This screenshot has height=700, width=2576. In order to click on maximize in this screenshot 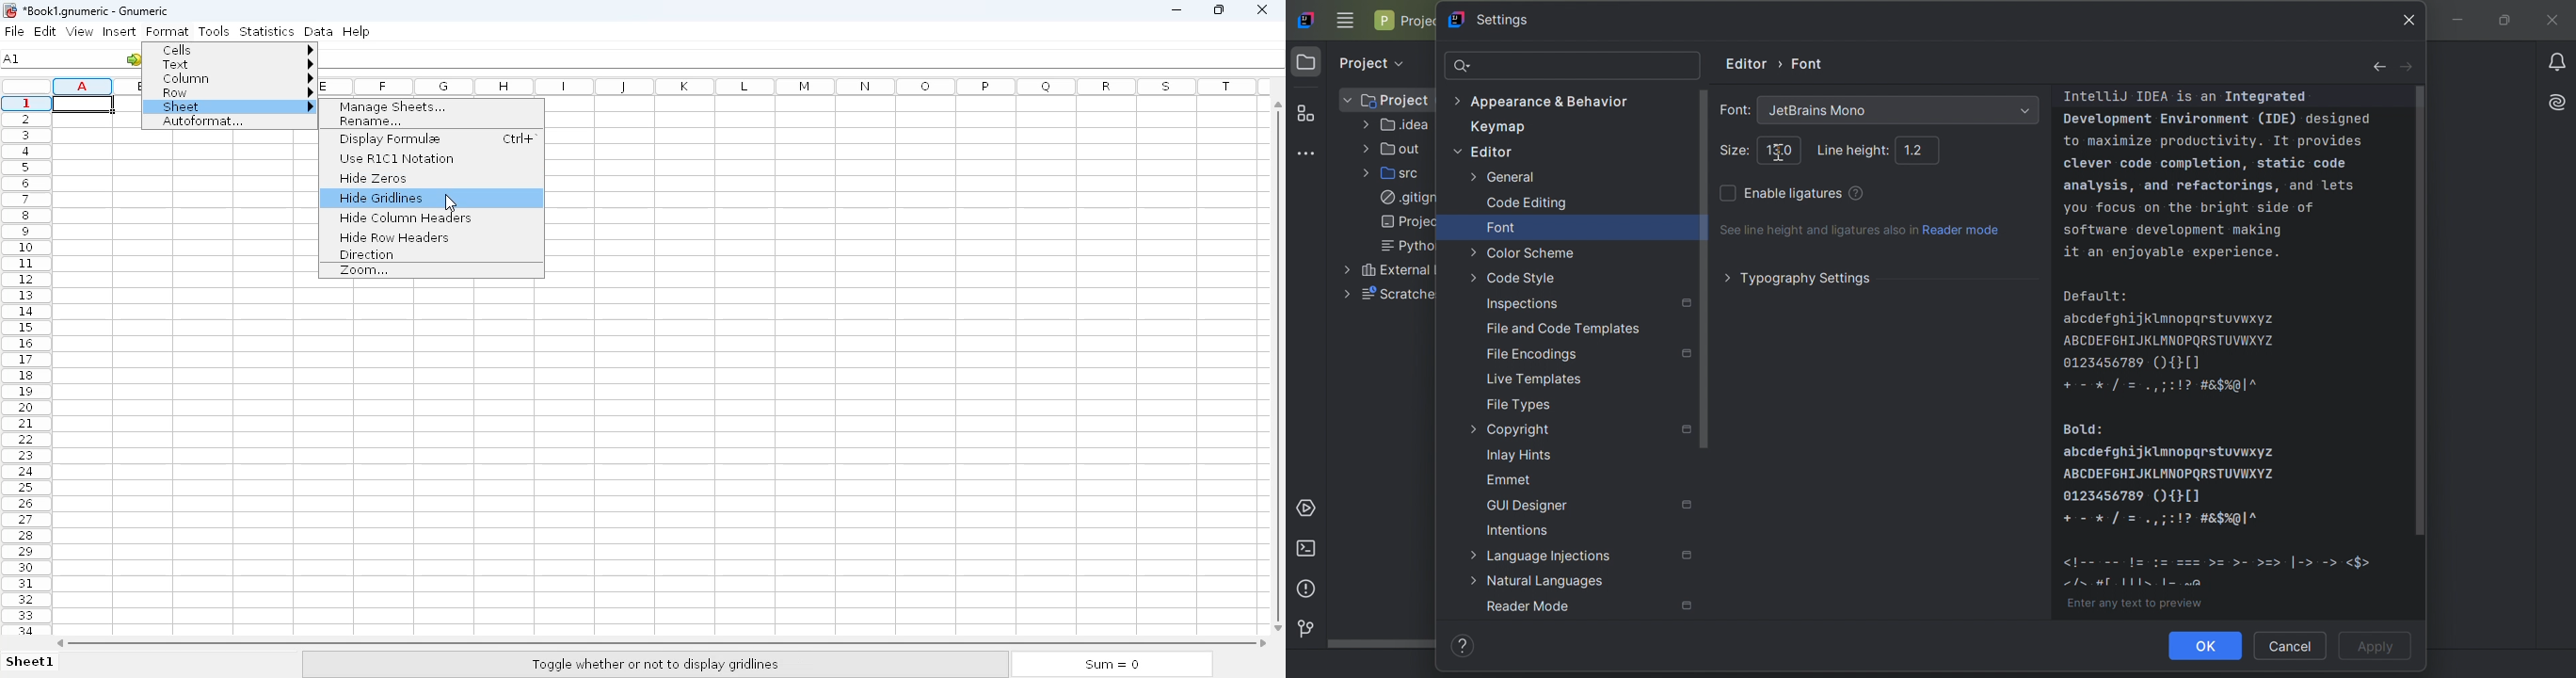, I will do `click(1220, 9)`.